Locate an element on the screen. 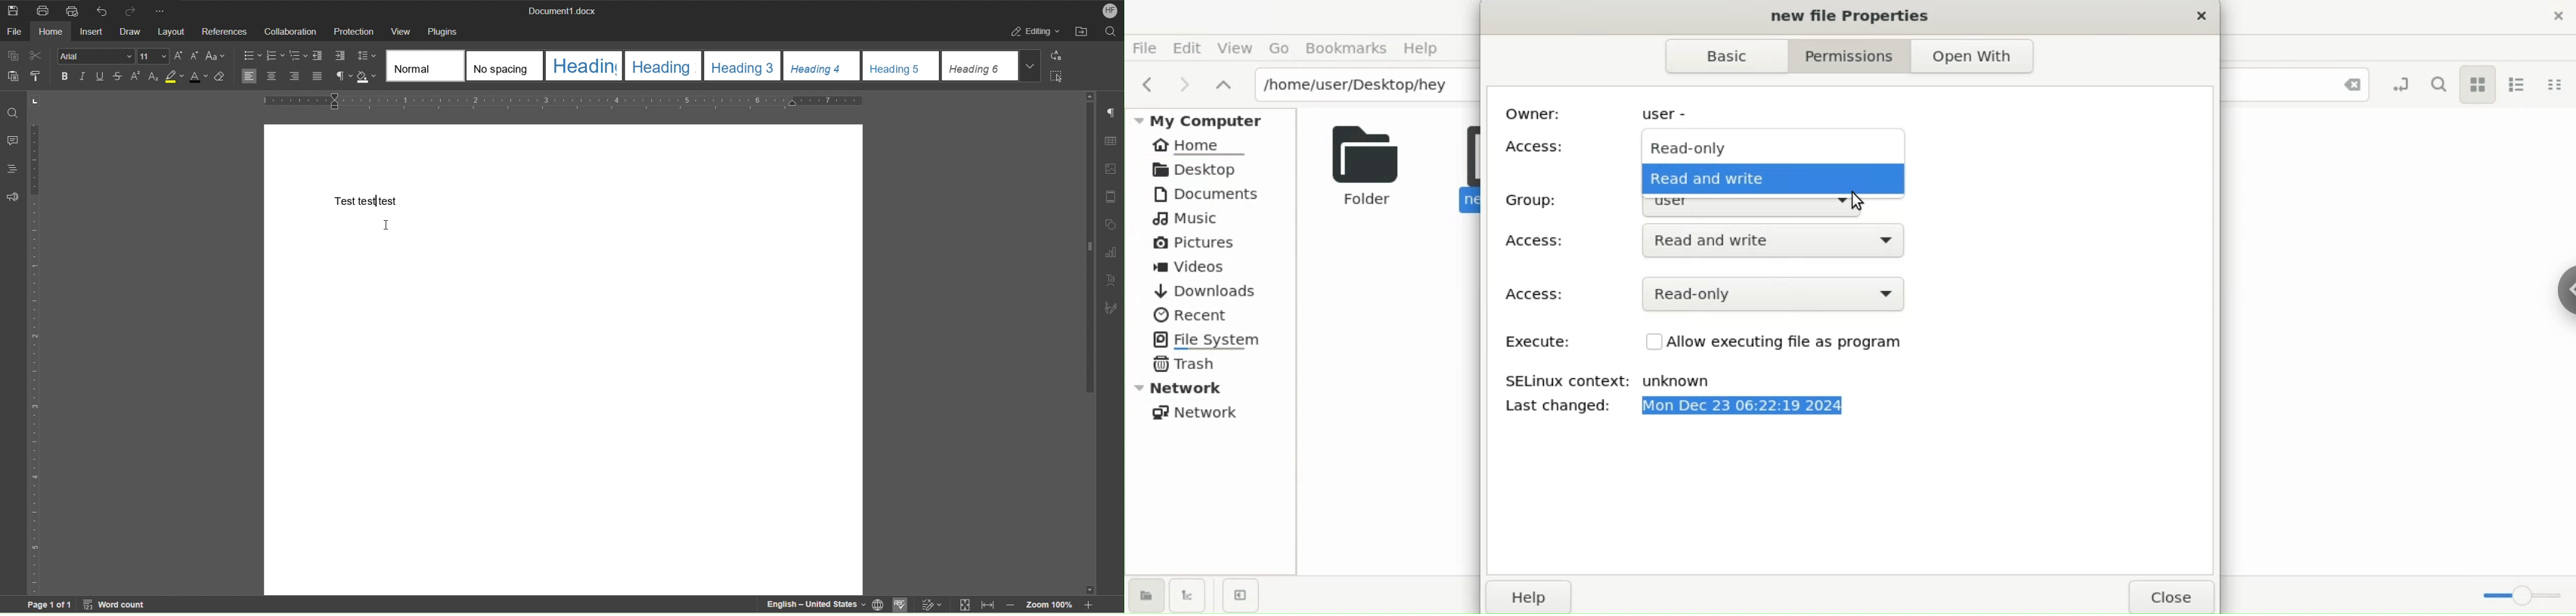  Align Right is located at coordinates (297, 77).